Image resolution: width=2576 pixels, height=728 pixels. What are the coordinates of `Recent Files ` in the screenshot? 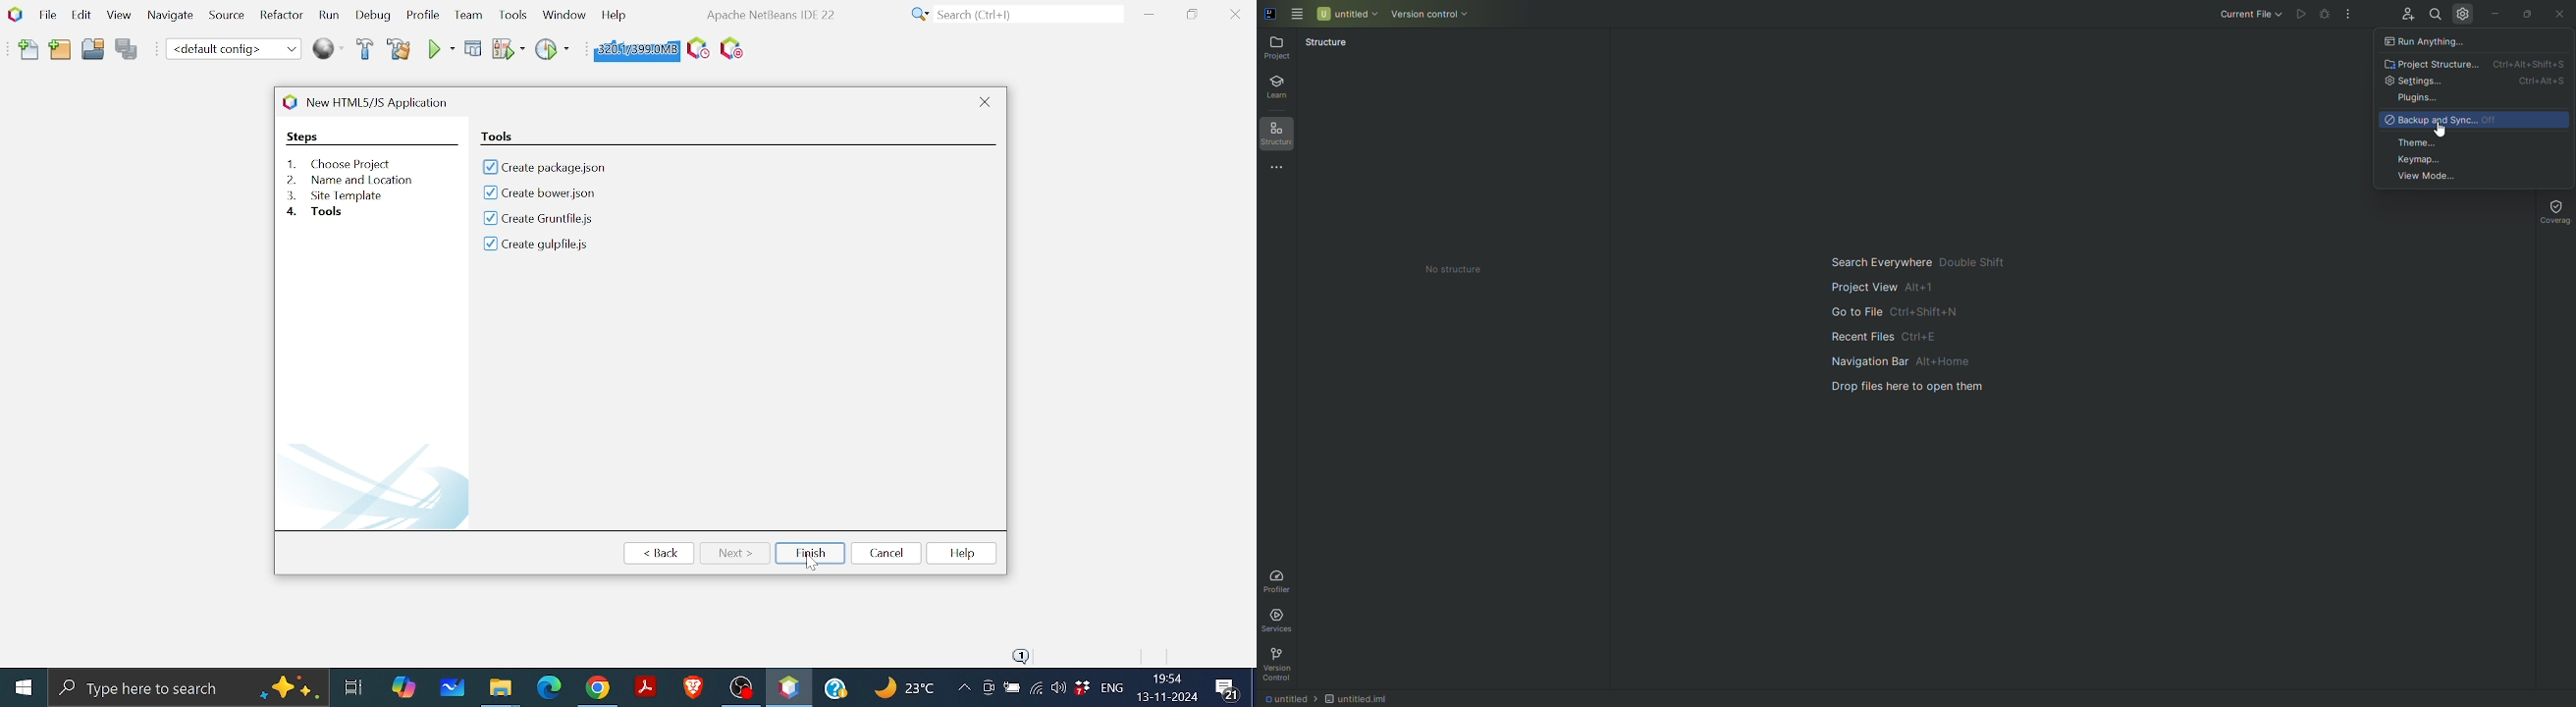 It's located at (1880, 335).